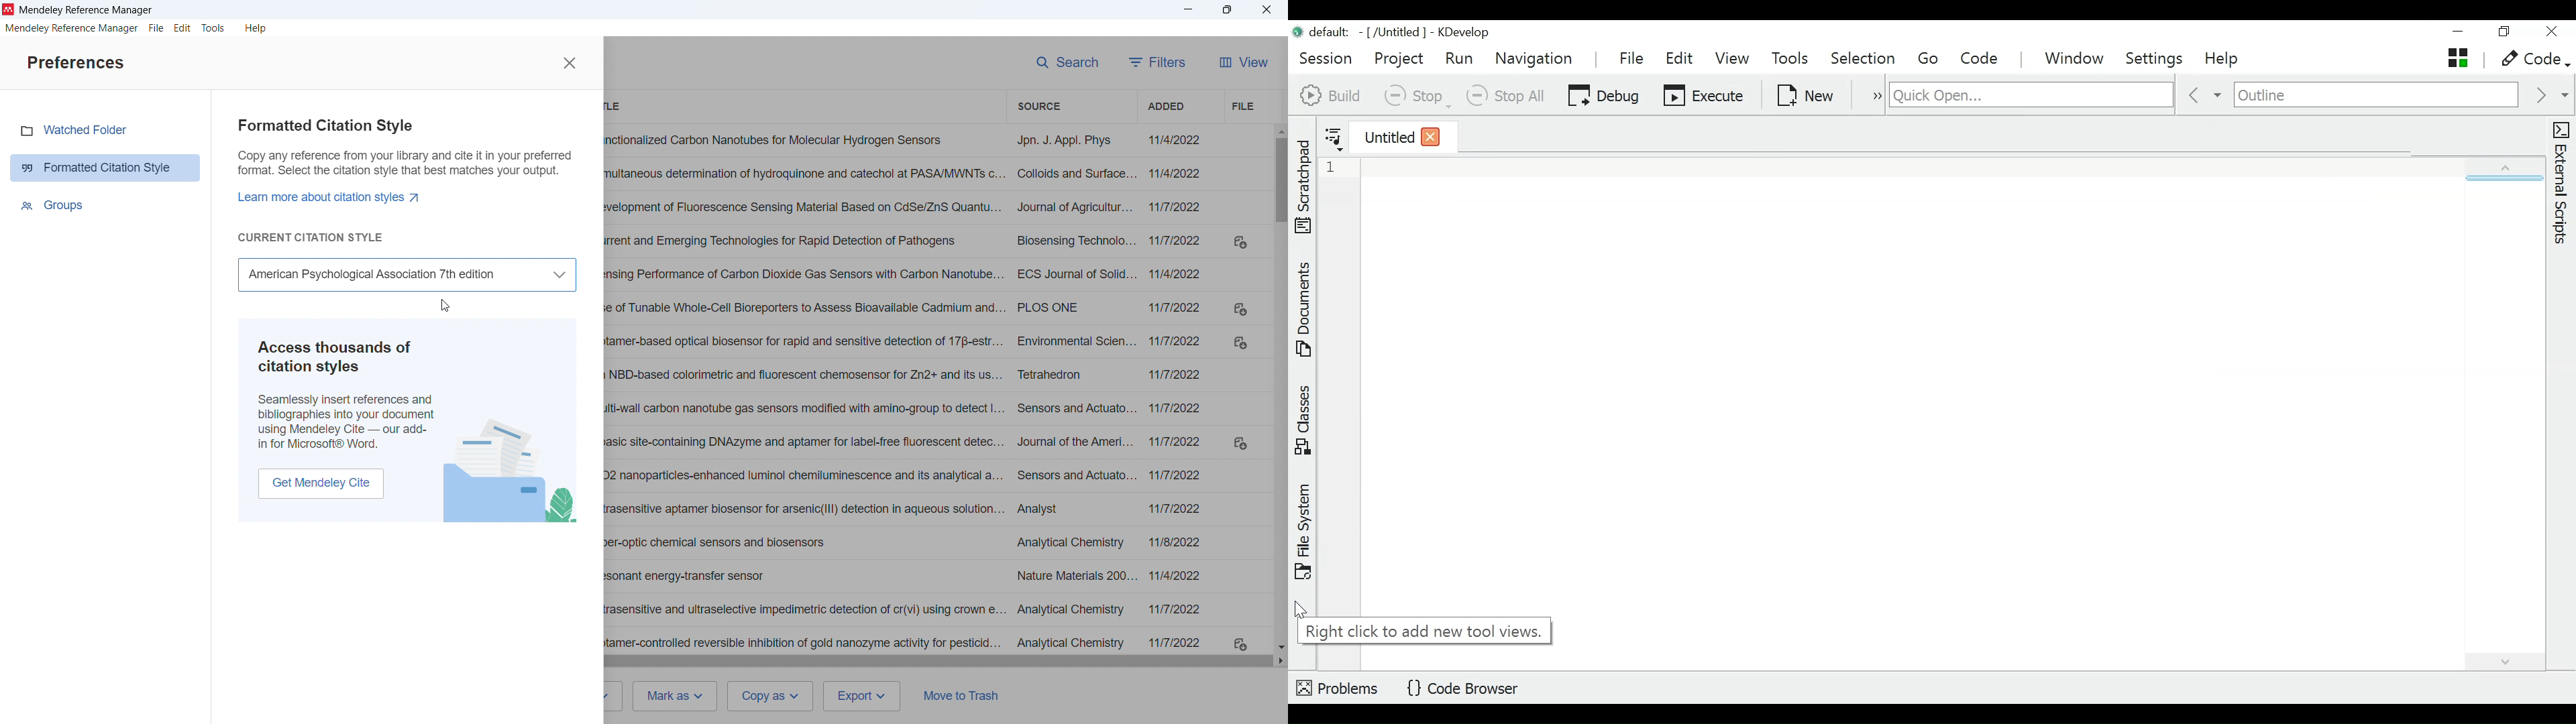  Describe the element at coordinates (1279, 647) in the screenshot. I see `Scroll down` at that location.